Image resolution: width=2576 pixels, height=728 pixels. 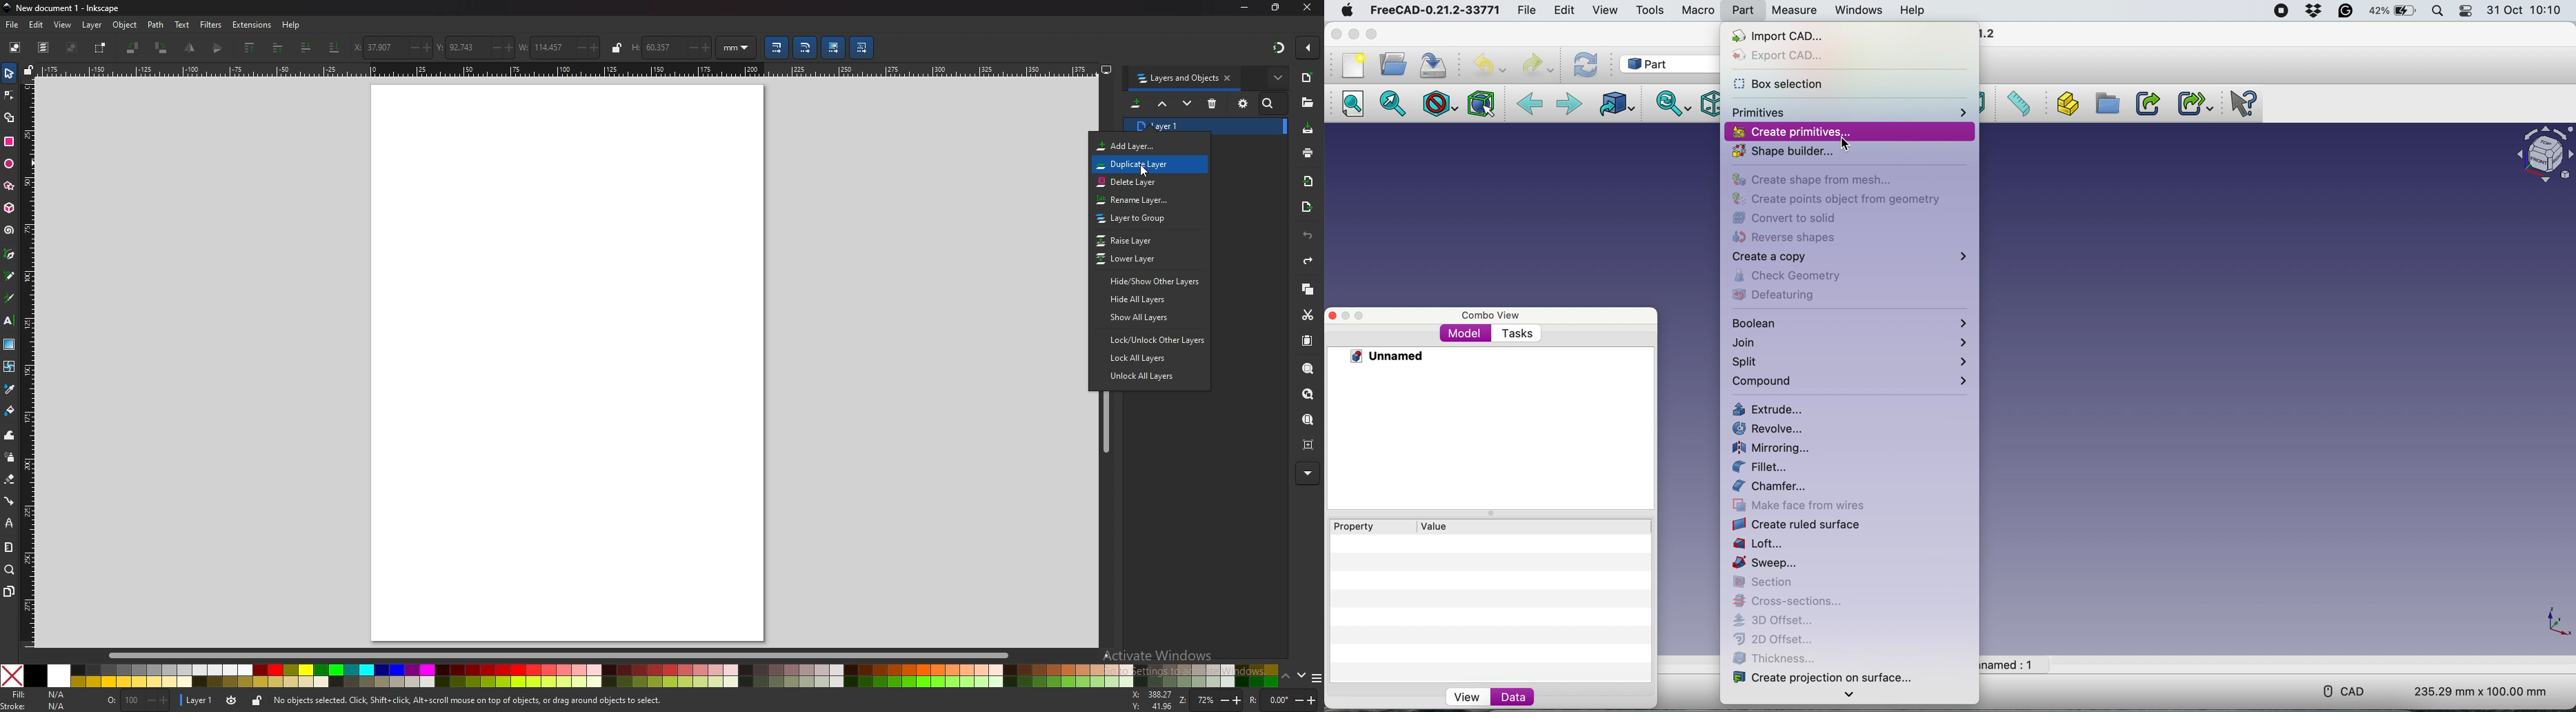 I want to click on Measure, so click(x=1794, y=10).